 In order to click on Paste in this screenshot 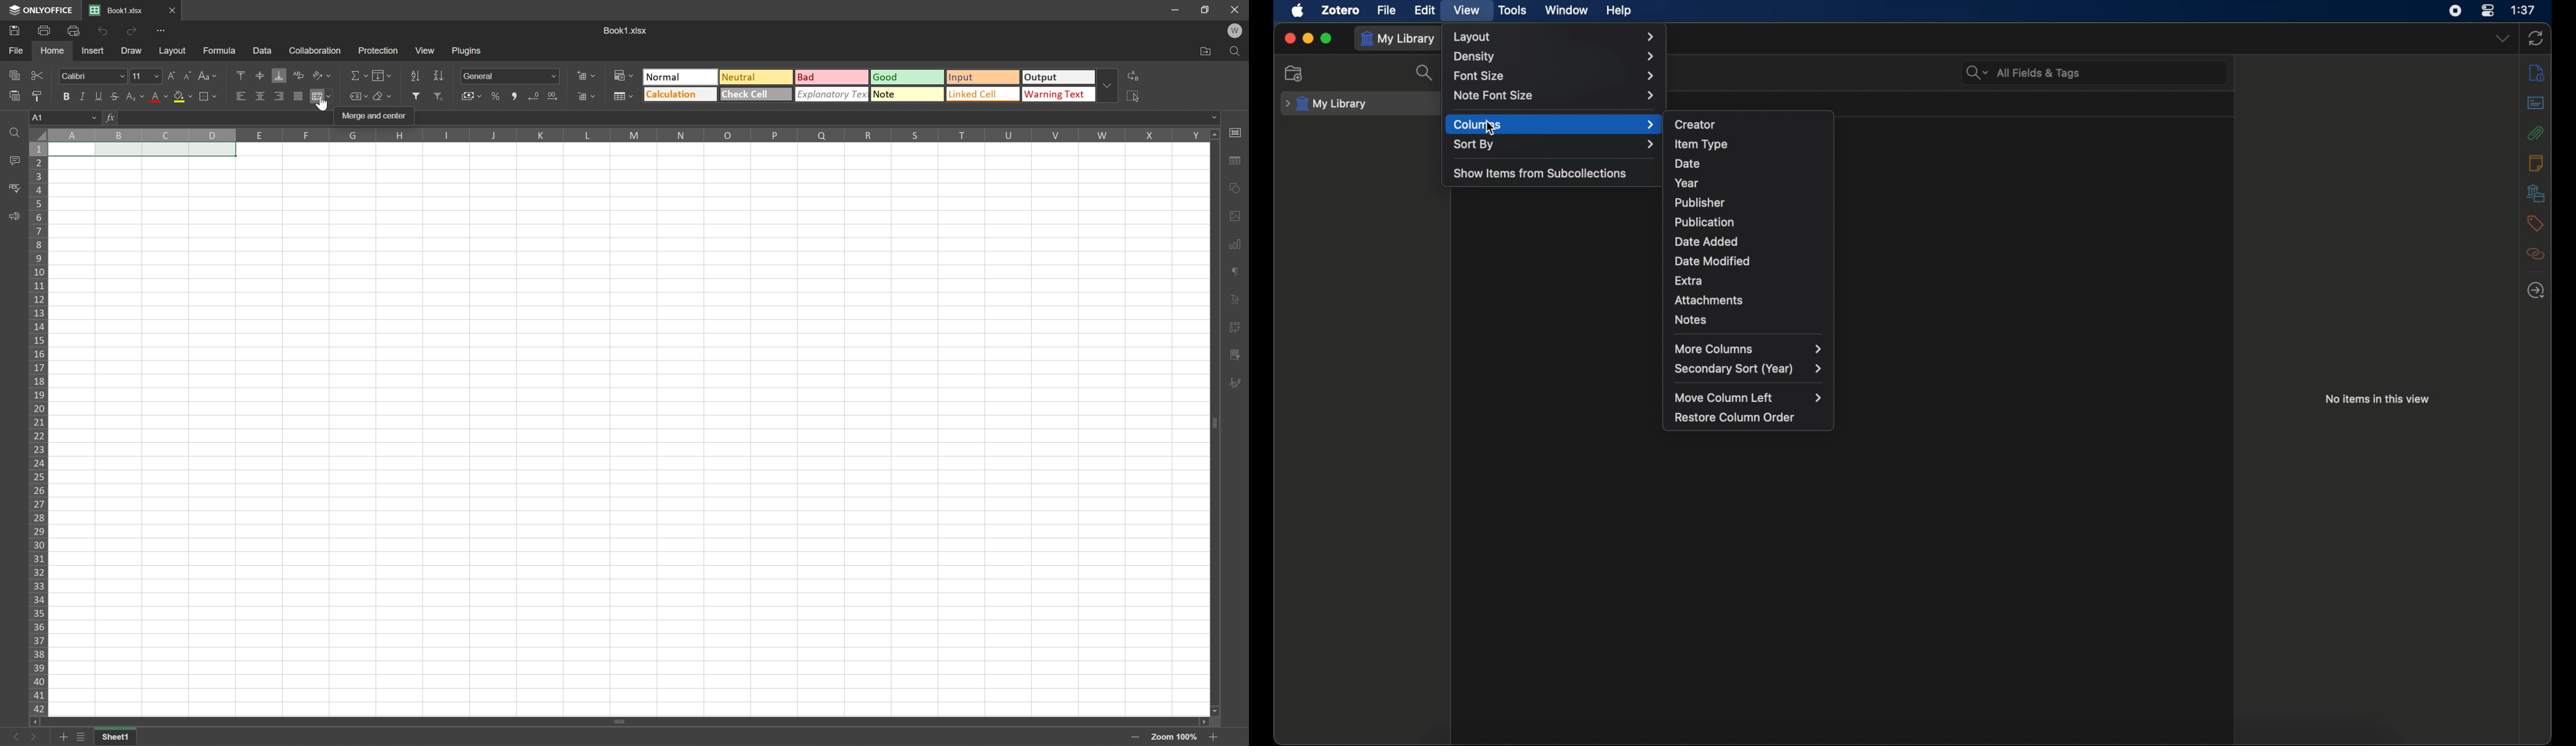, I will do `click(12, 96)`.